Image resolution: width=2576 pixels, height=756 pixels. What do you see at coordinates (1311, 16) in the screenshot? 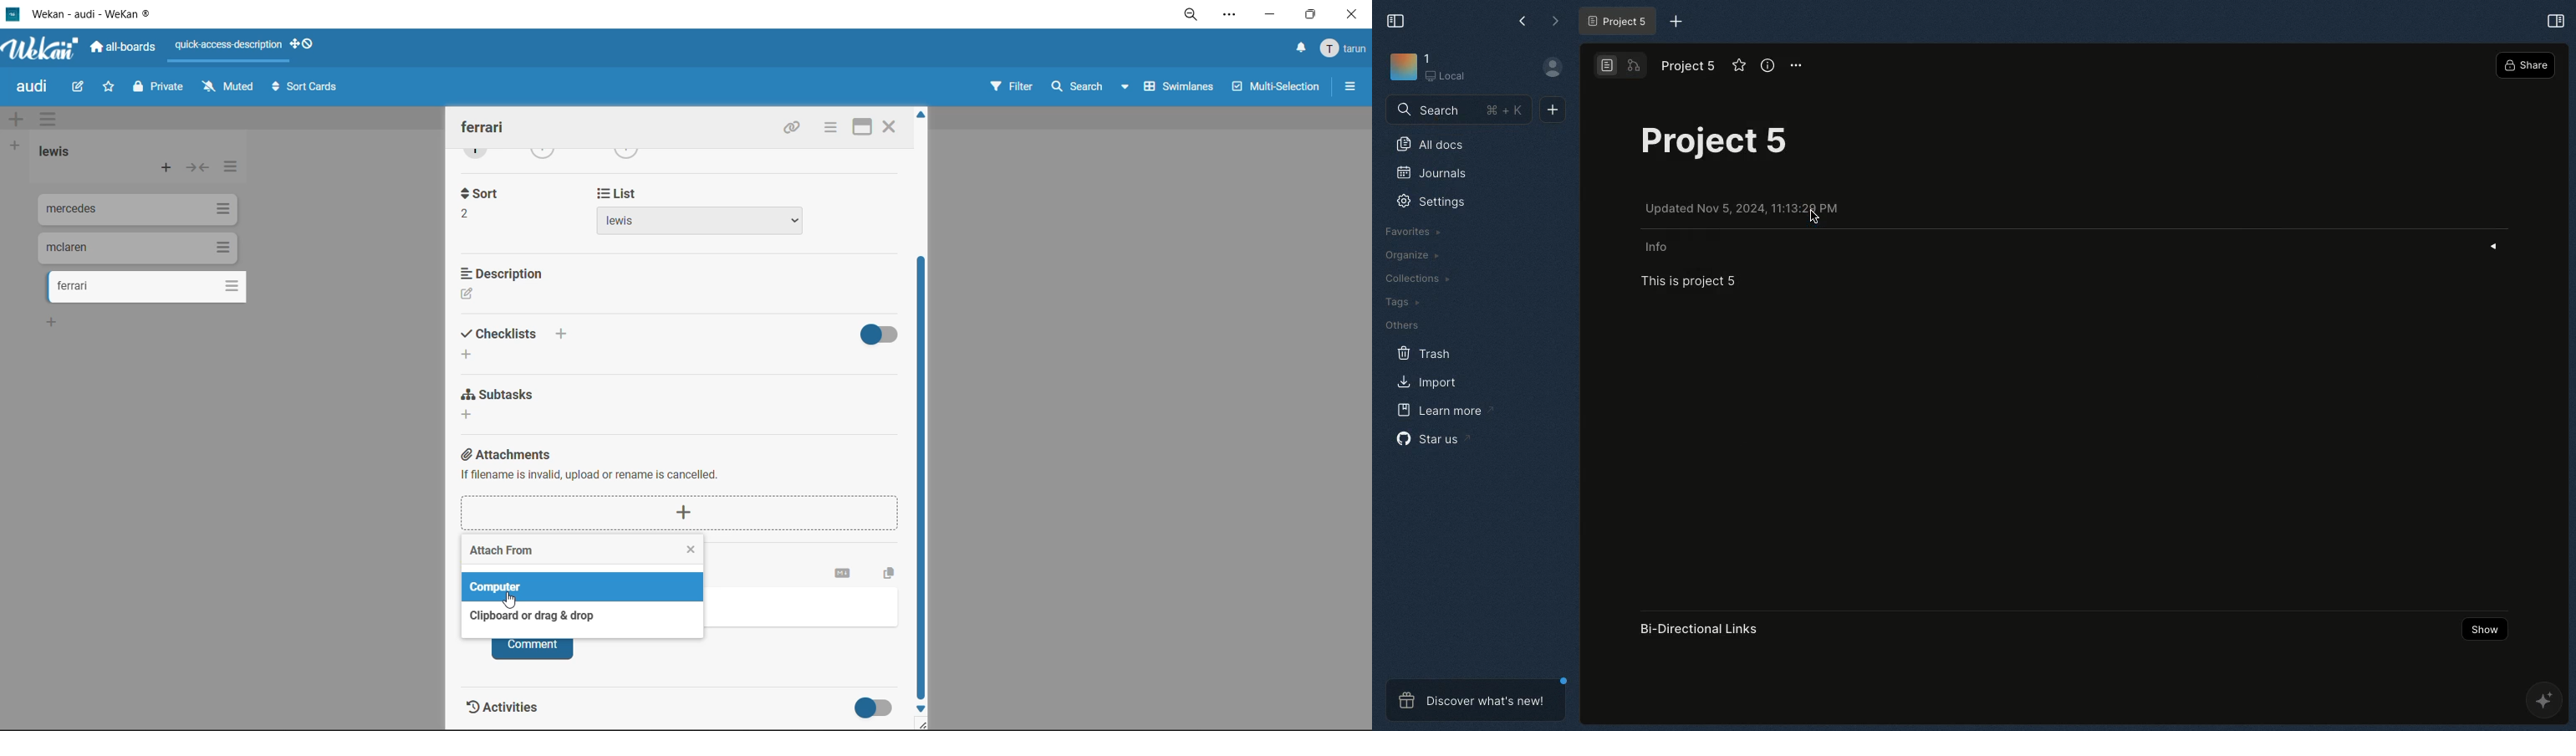
I see `maximize` at bounding box center [1311, 16].